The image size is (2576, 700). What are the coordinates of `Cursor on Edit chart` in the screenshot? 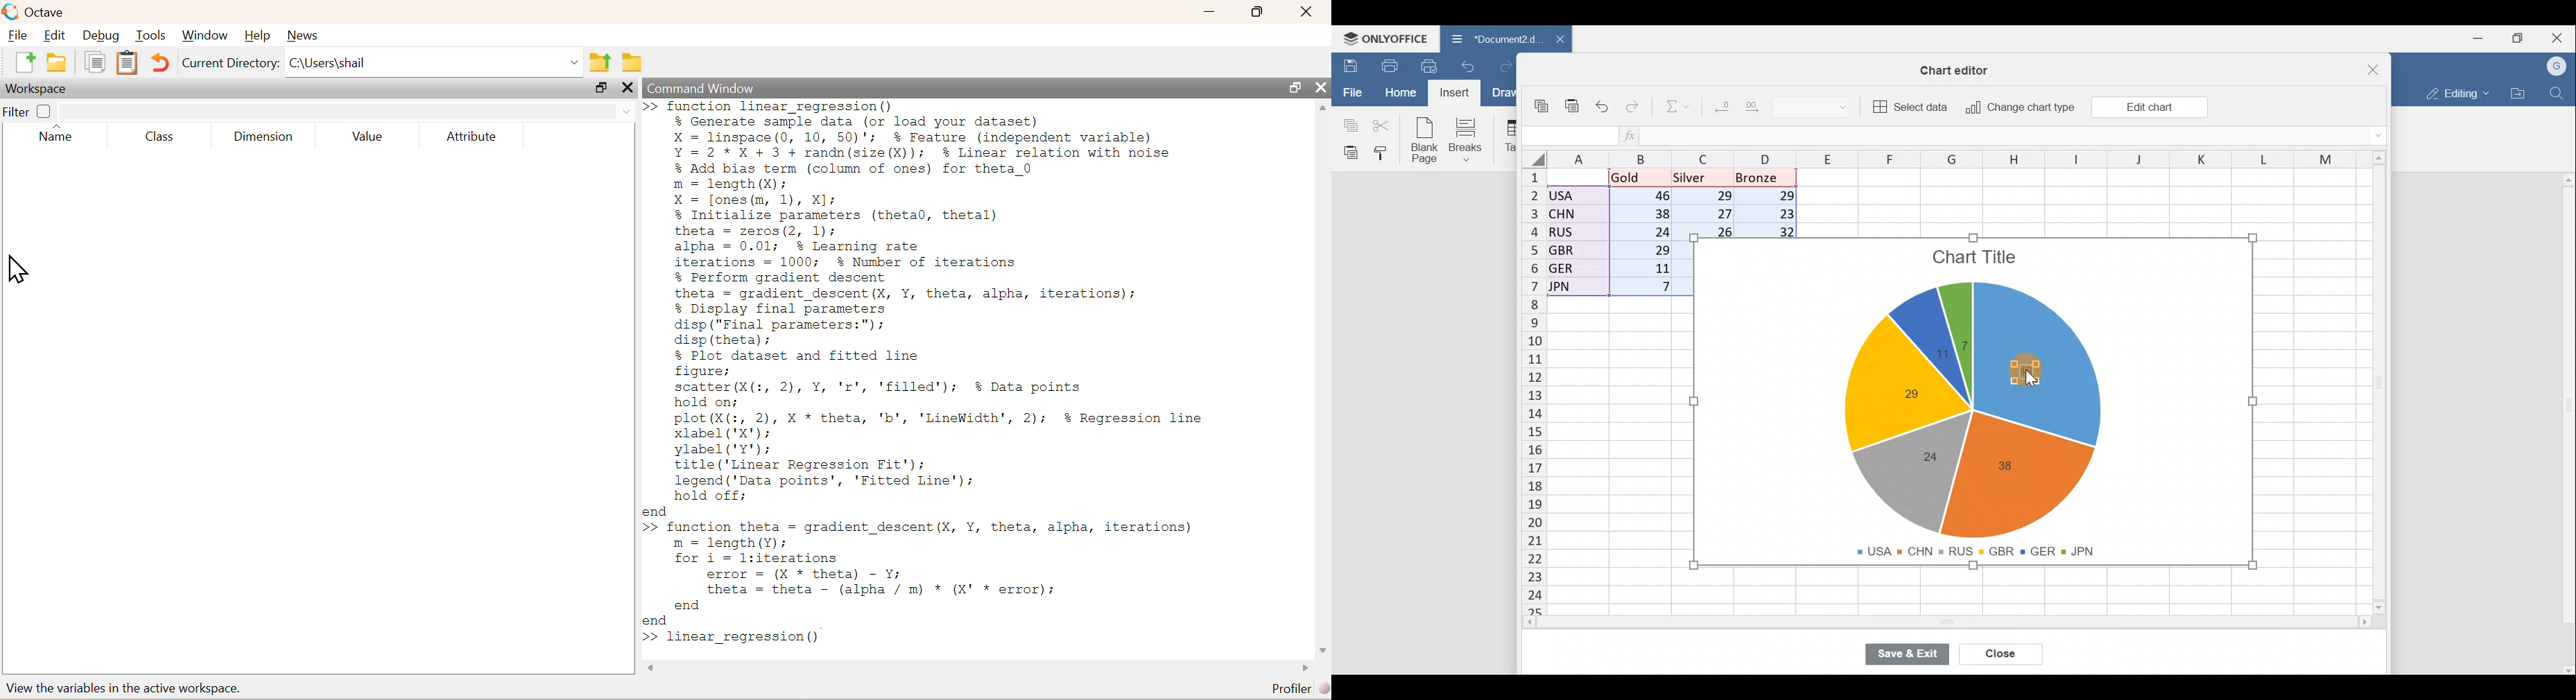 It's located at (2157, 109).